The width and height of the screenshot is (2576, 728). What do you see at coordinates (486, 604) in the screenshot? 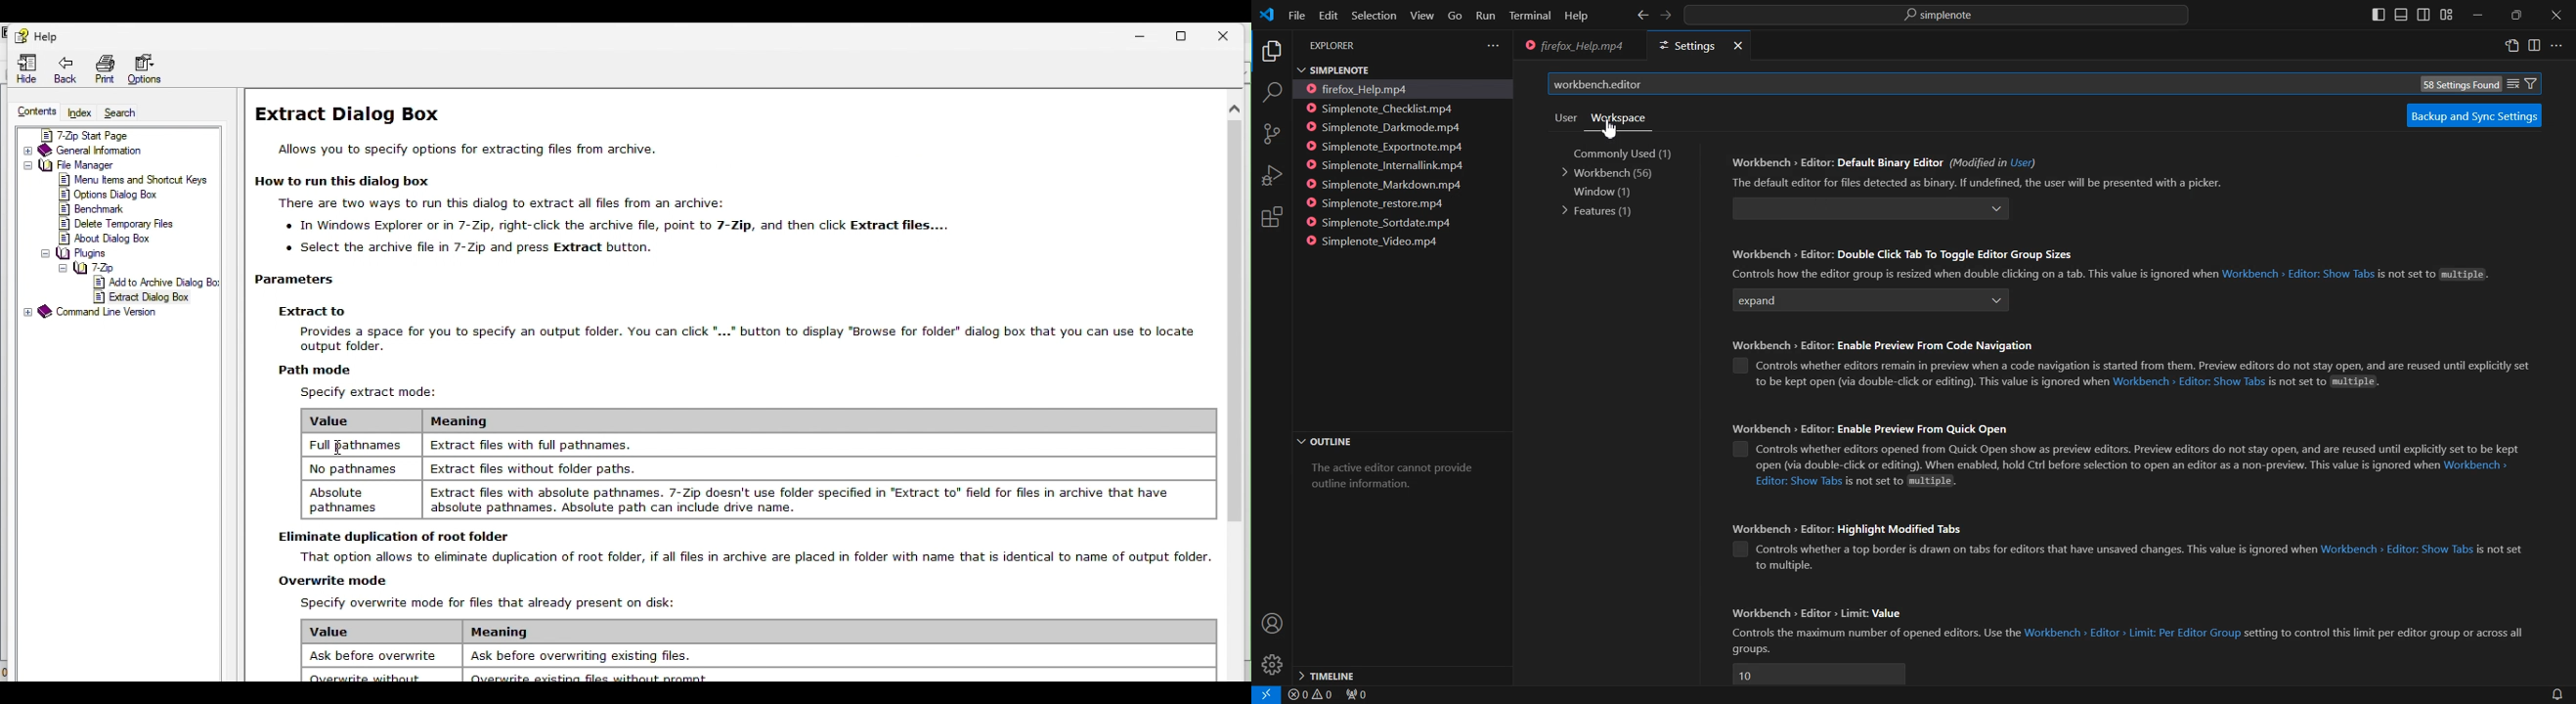
I see `specify` at bounding box center [486, 604].